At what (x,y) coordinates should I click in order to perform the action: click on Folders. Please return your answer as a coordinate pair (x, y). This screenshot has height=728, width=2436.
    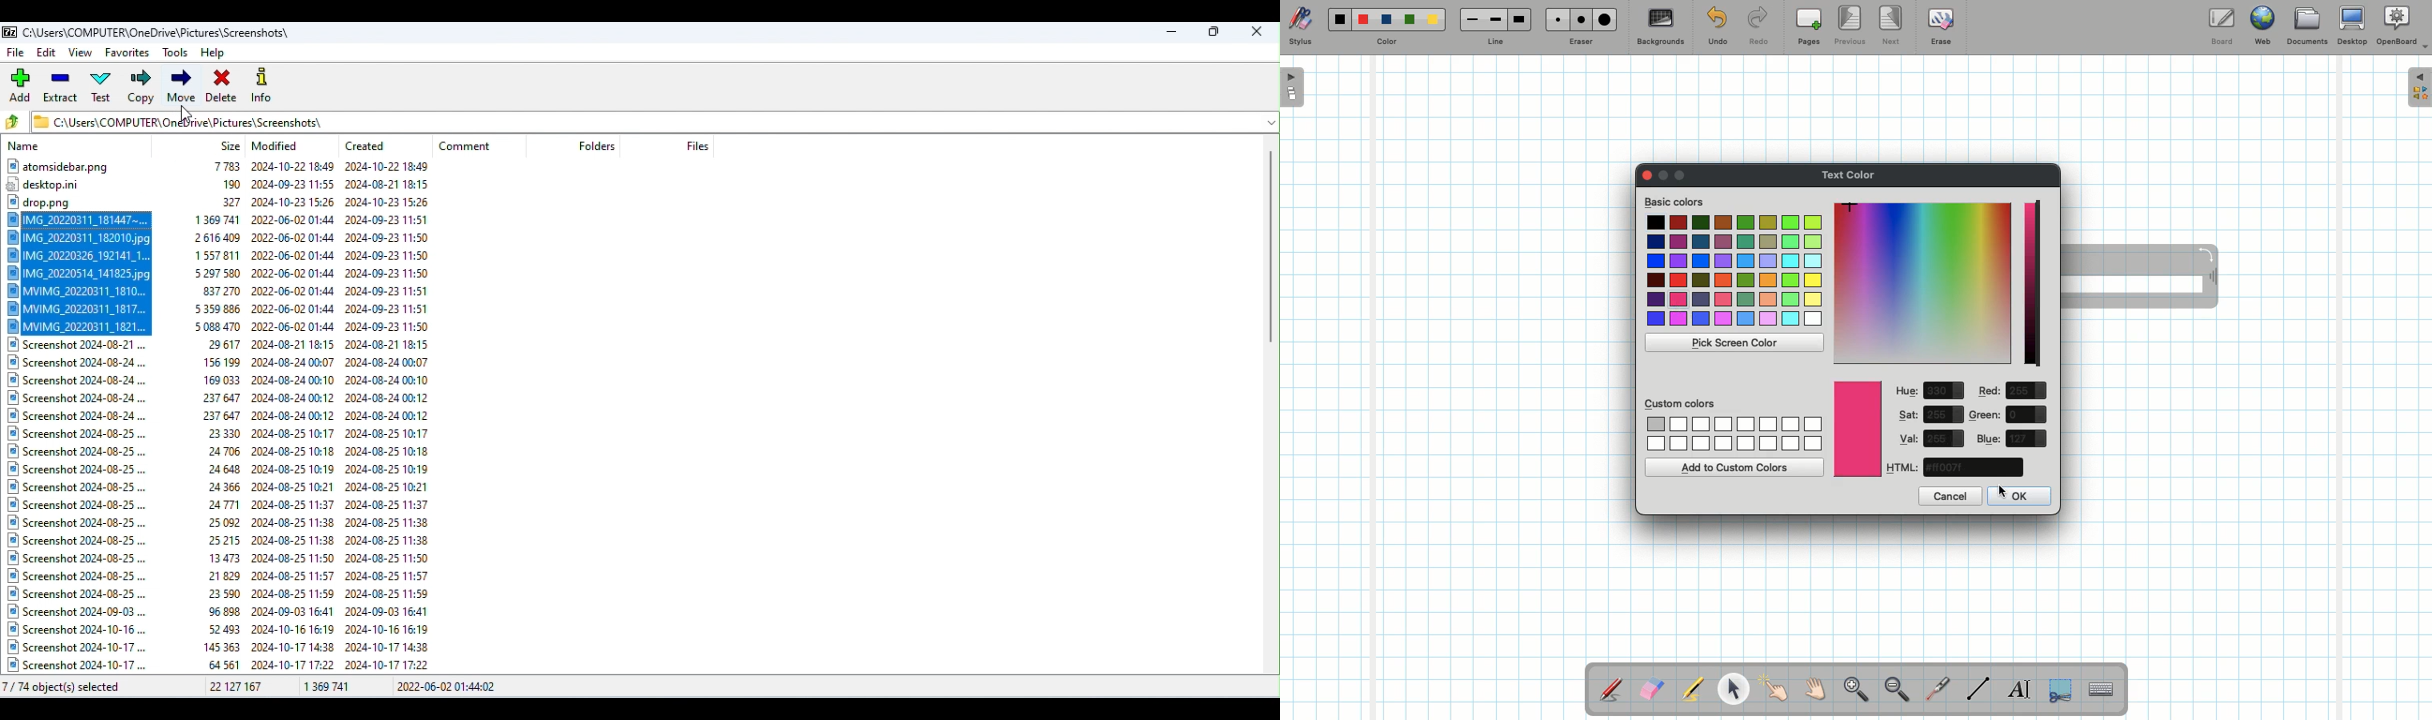
    Looking at the image, I should click on (599, 146).